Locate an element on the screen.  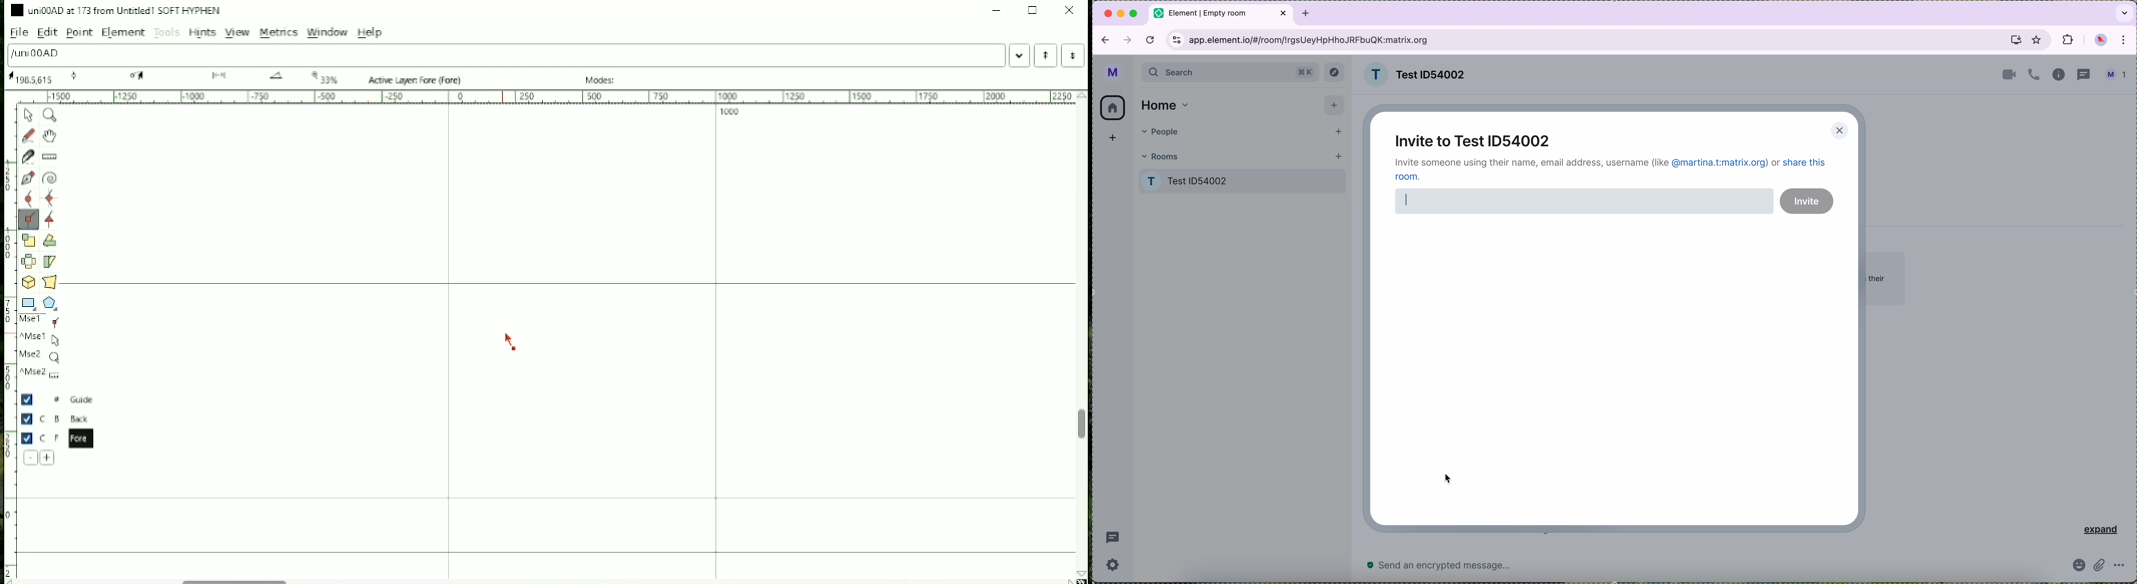
Rotate the selection in 3D and project back to plane is located at coordinates (28, 282).